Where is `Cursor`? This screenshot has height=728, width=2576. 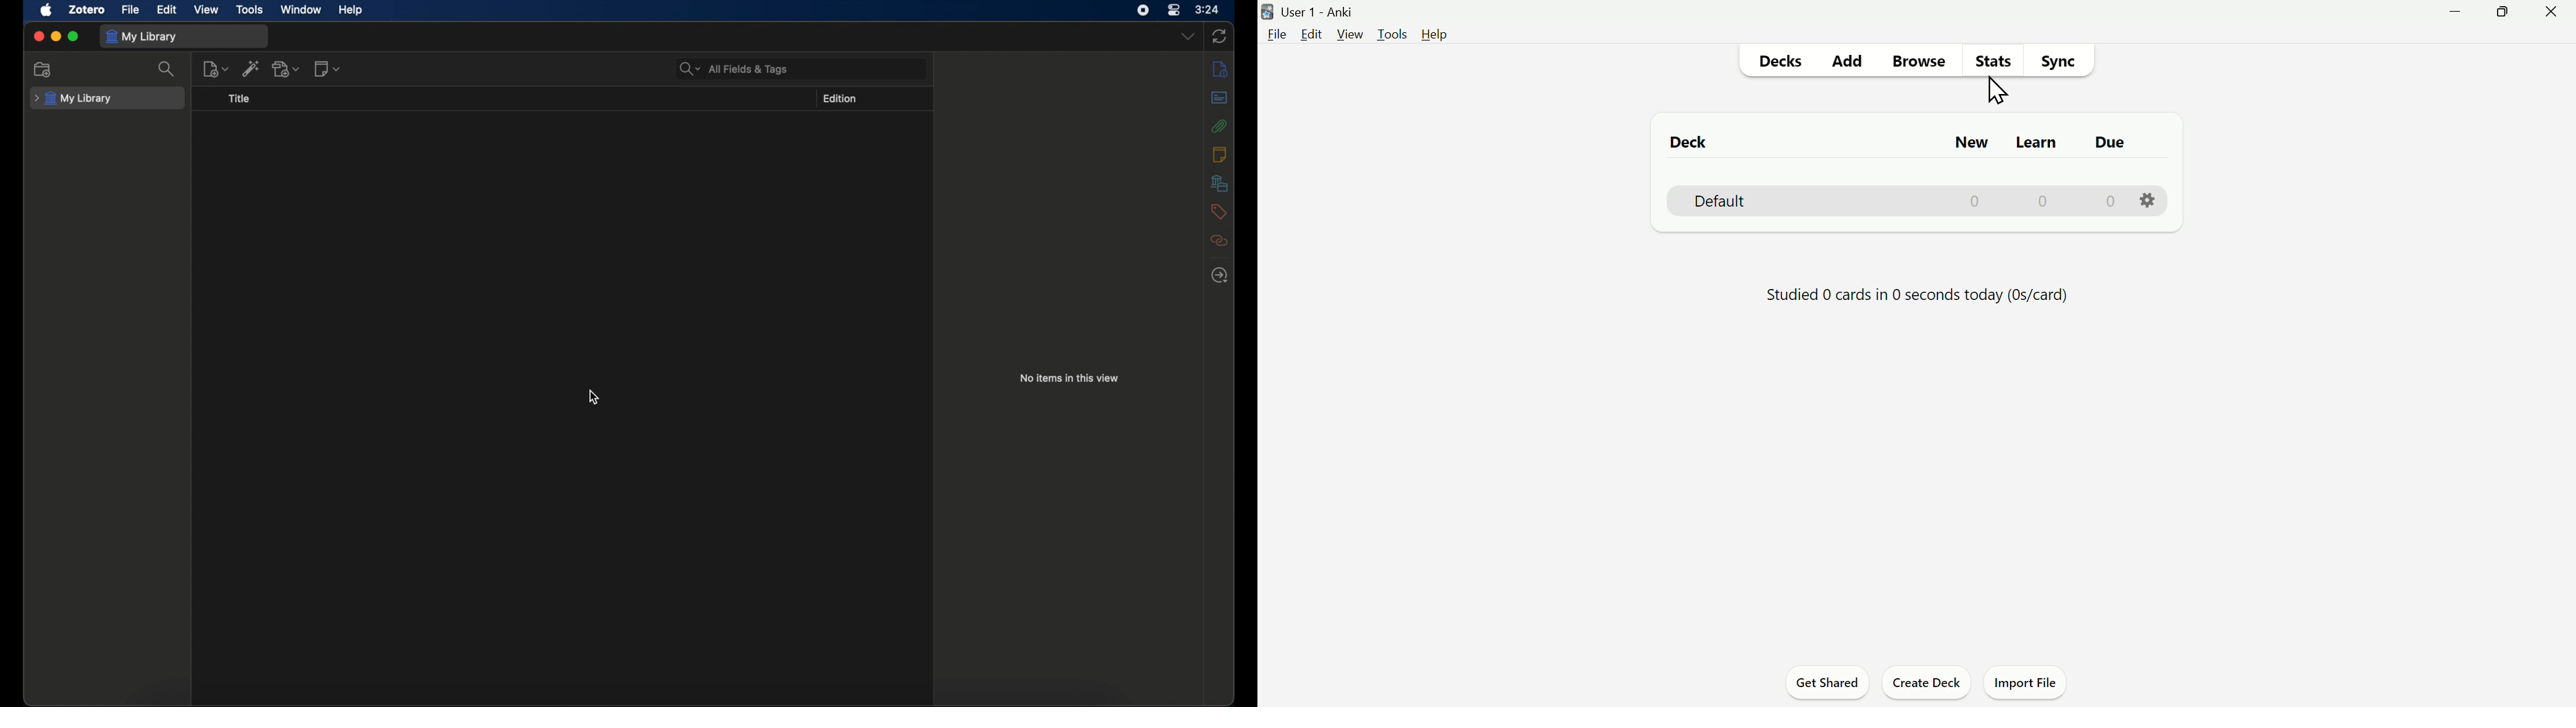
Cursor is located at coordinates (1996, 90).